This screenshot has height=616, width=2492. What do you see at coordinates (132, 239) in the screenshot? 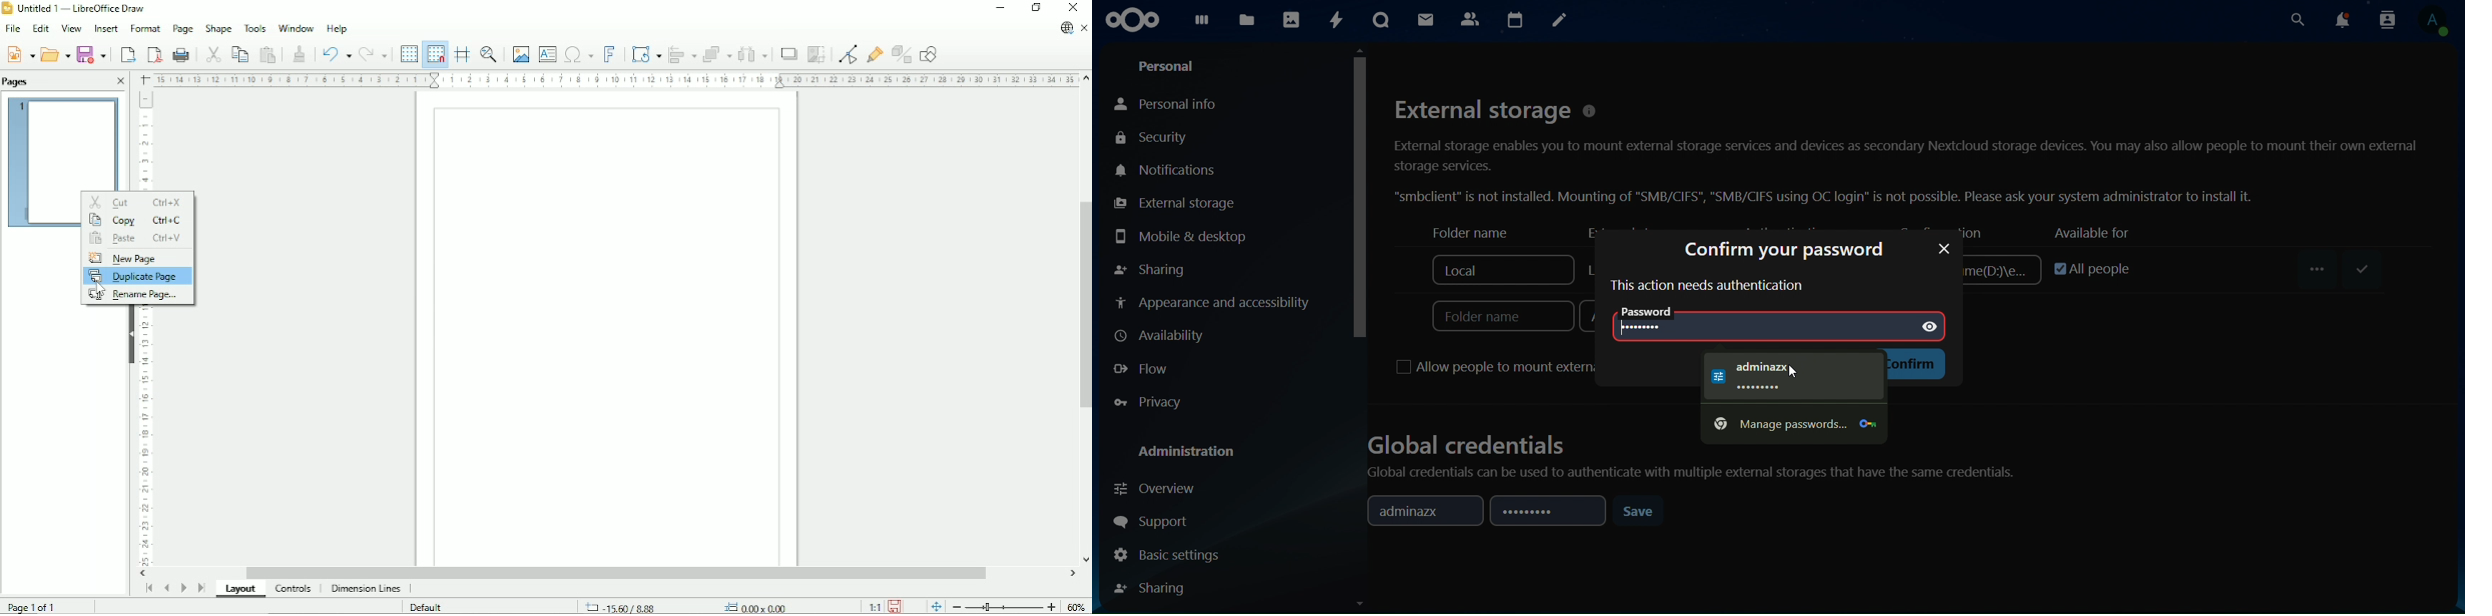
I see `Paste` at bounding box center [132, 239].